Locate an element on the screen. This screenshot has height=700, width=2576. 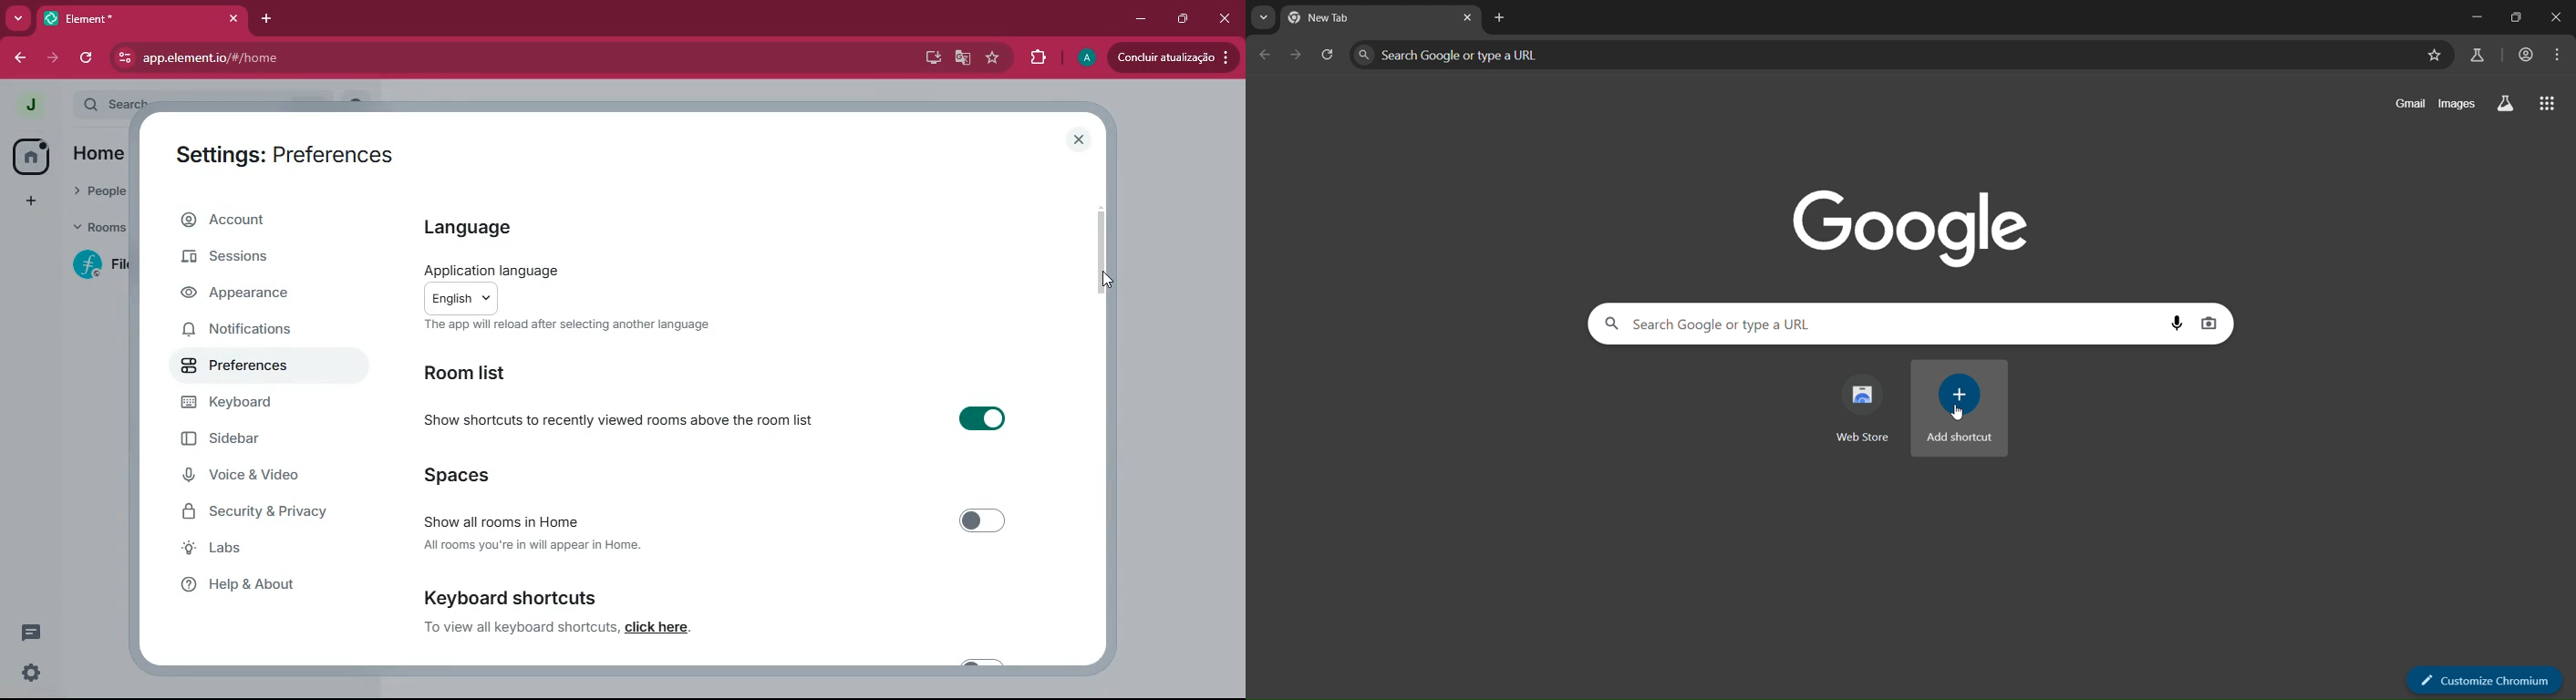
profile picture is located at coordinates (1086, 59).